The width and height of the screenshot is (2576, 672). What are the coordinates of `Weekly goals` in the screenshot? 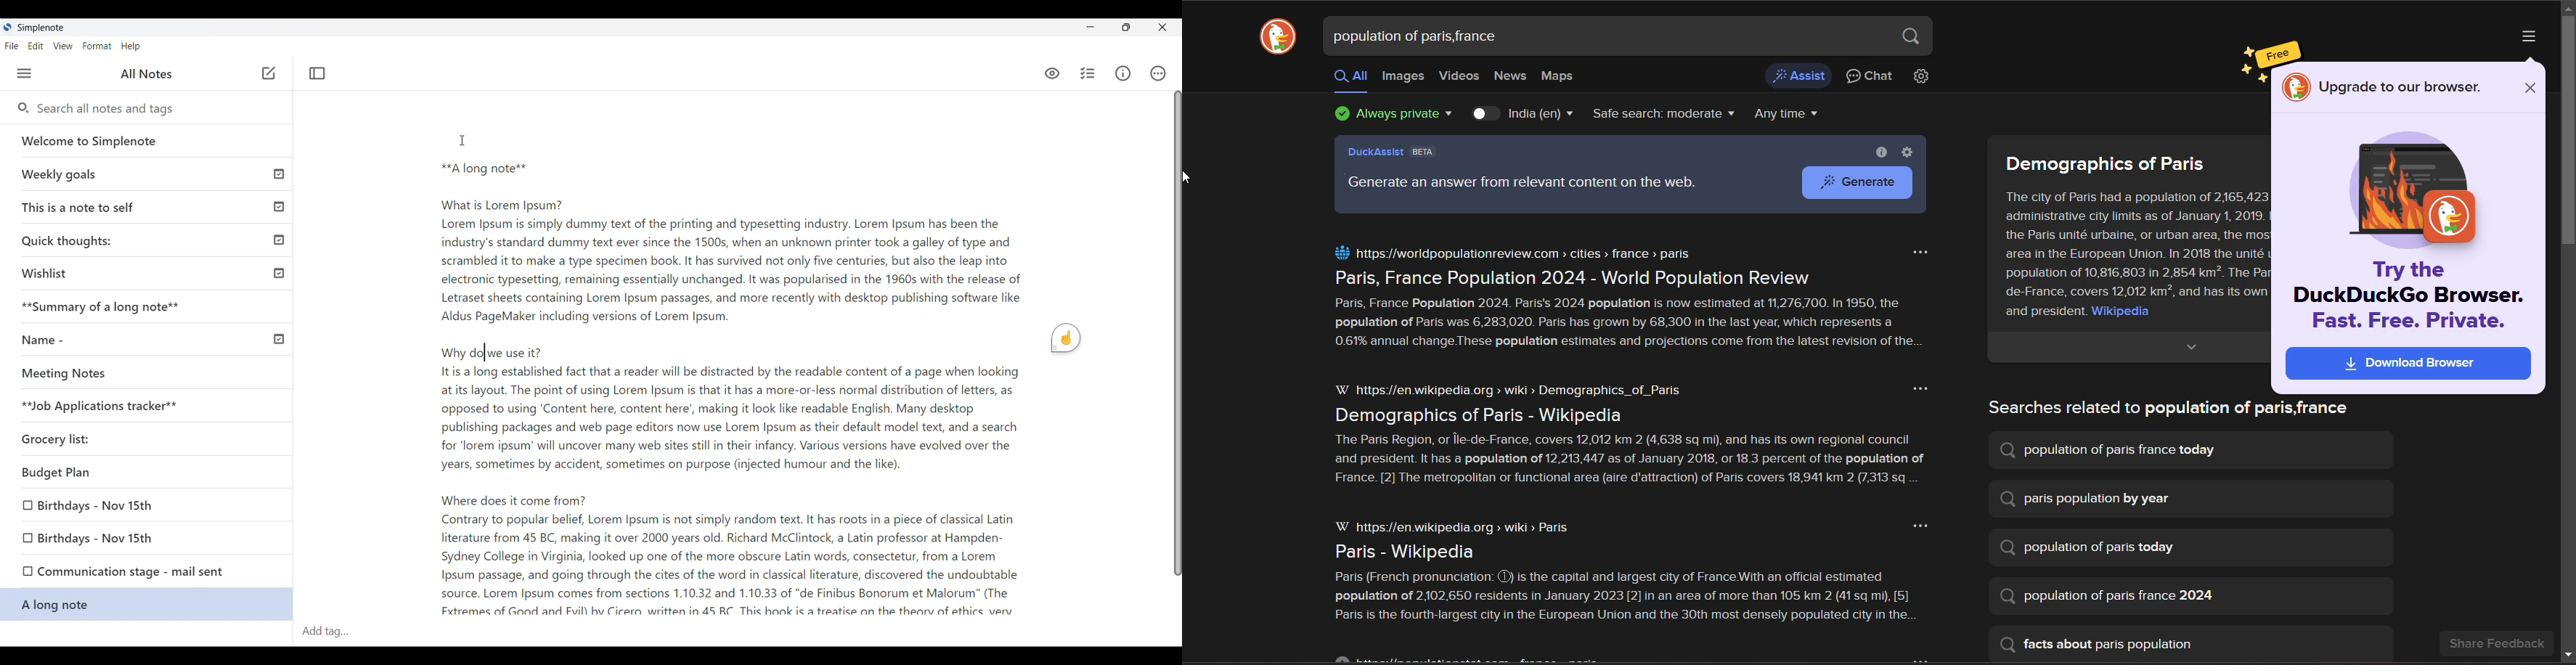 It's located at (147, 174).